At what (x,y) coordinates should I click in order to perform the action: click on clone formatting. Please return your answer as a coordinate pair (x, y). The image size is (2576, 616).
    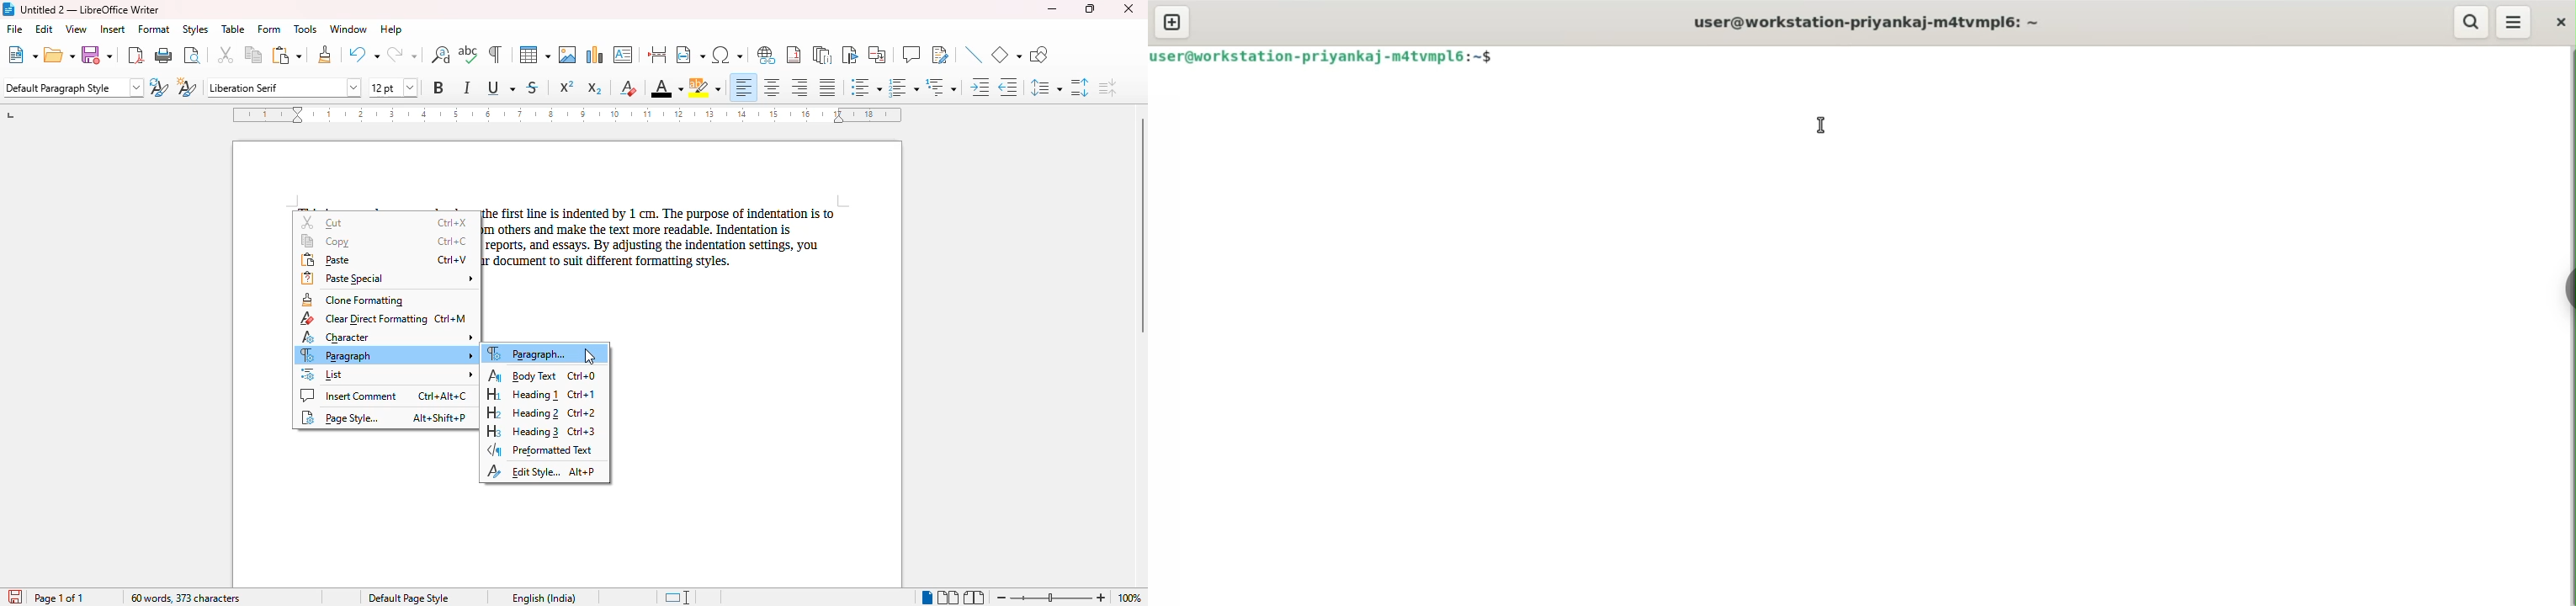
    Looking at the image, I should click on (353, 300).